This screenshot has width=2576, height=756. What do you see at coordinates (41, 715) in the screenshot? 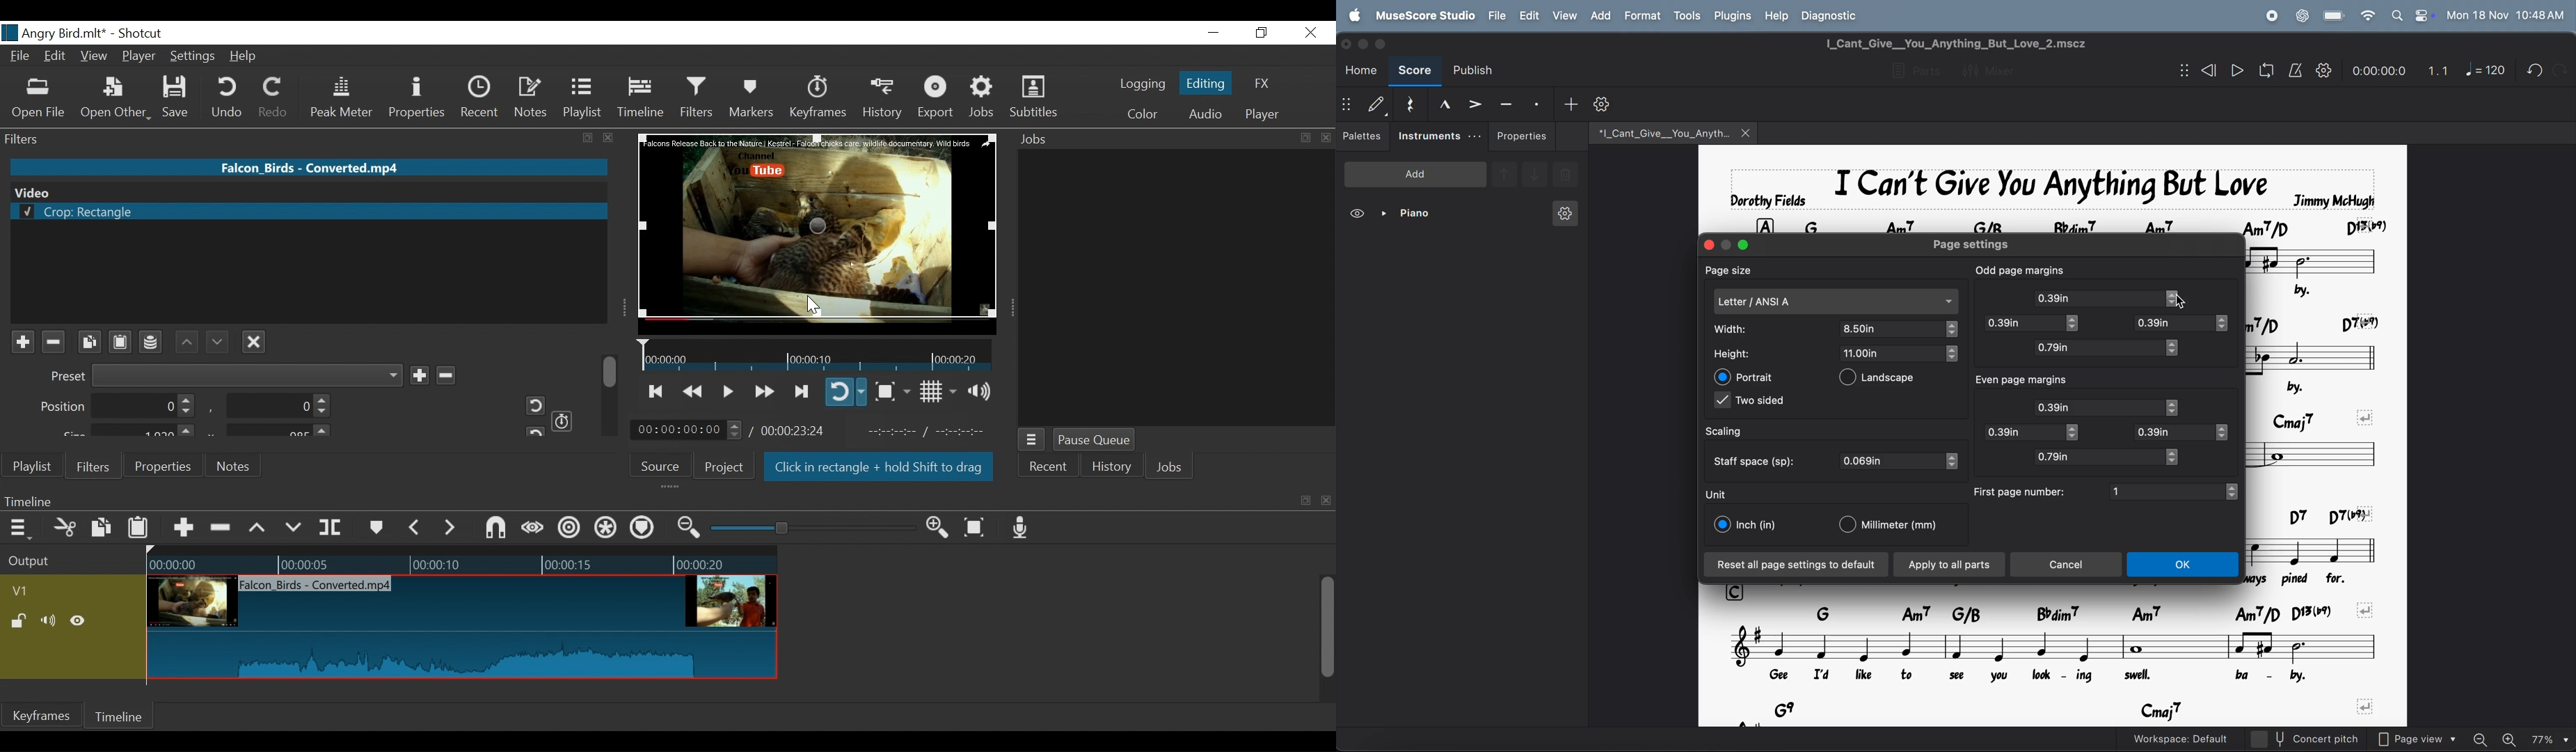
I see `Keyframes` at bounding box center [41, 715].